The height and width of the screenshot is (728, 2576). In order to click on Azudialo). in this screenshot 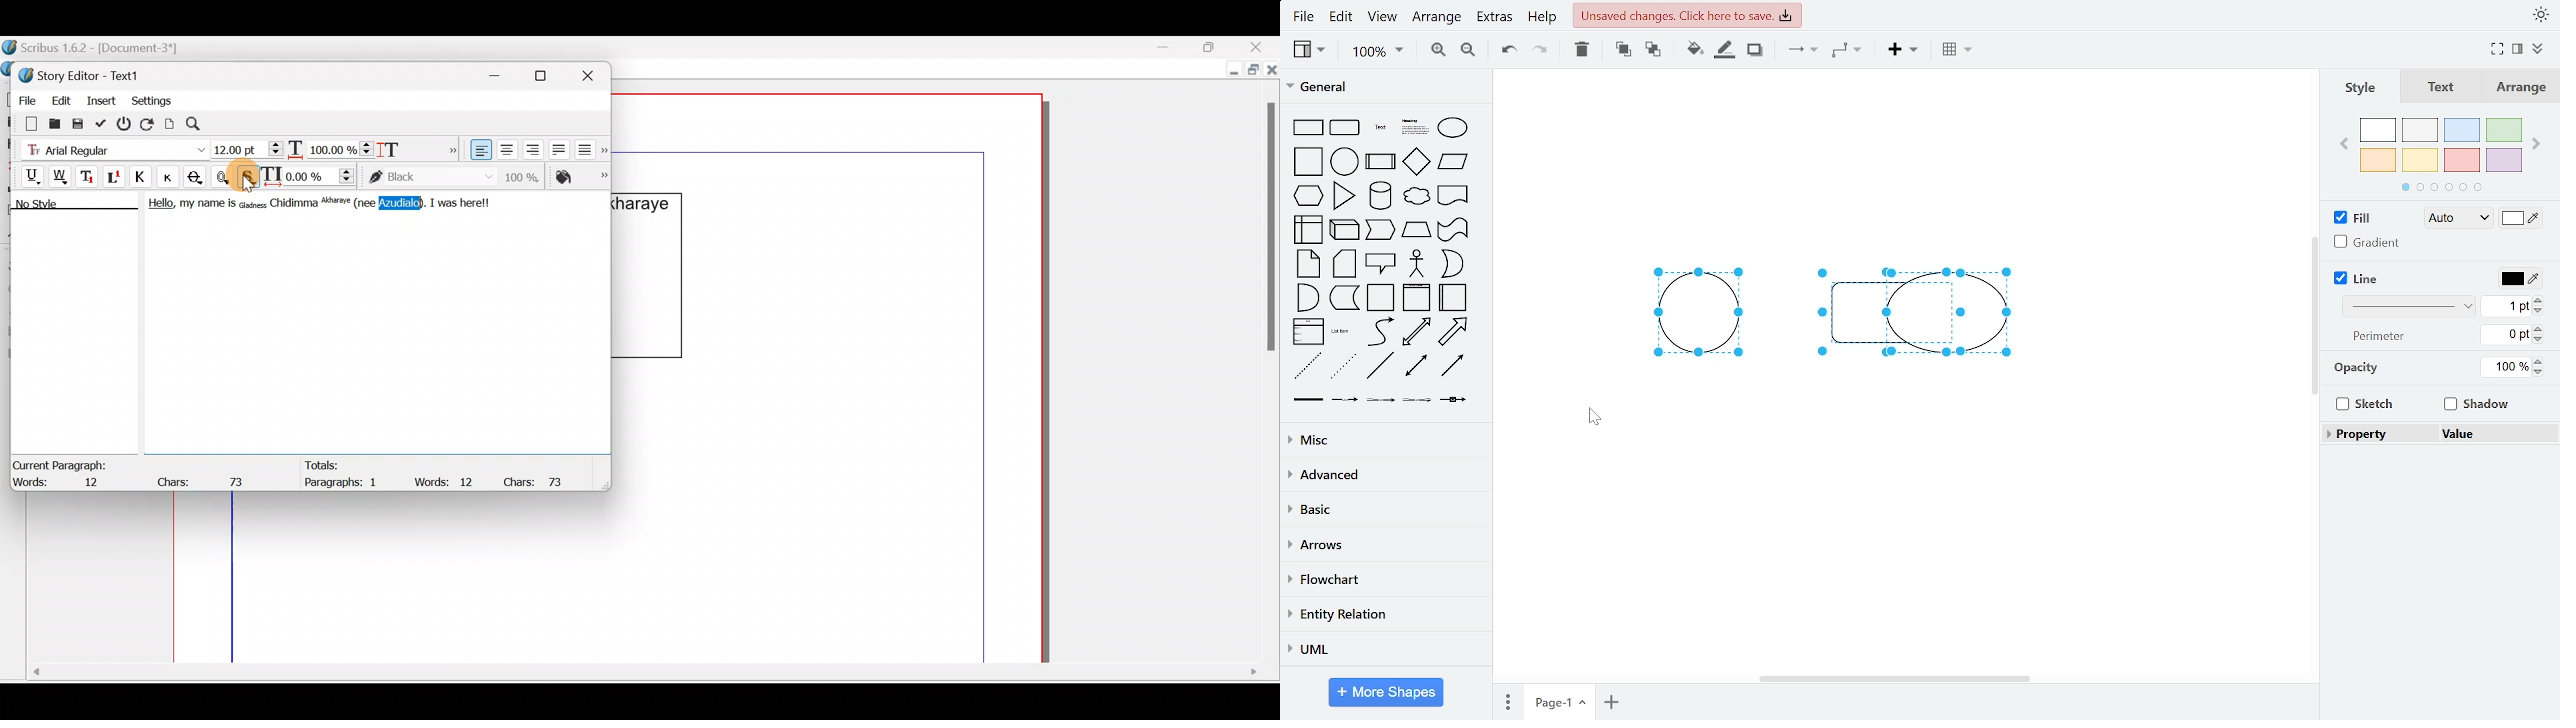, I will do `click(405, 203)`.